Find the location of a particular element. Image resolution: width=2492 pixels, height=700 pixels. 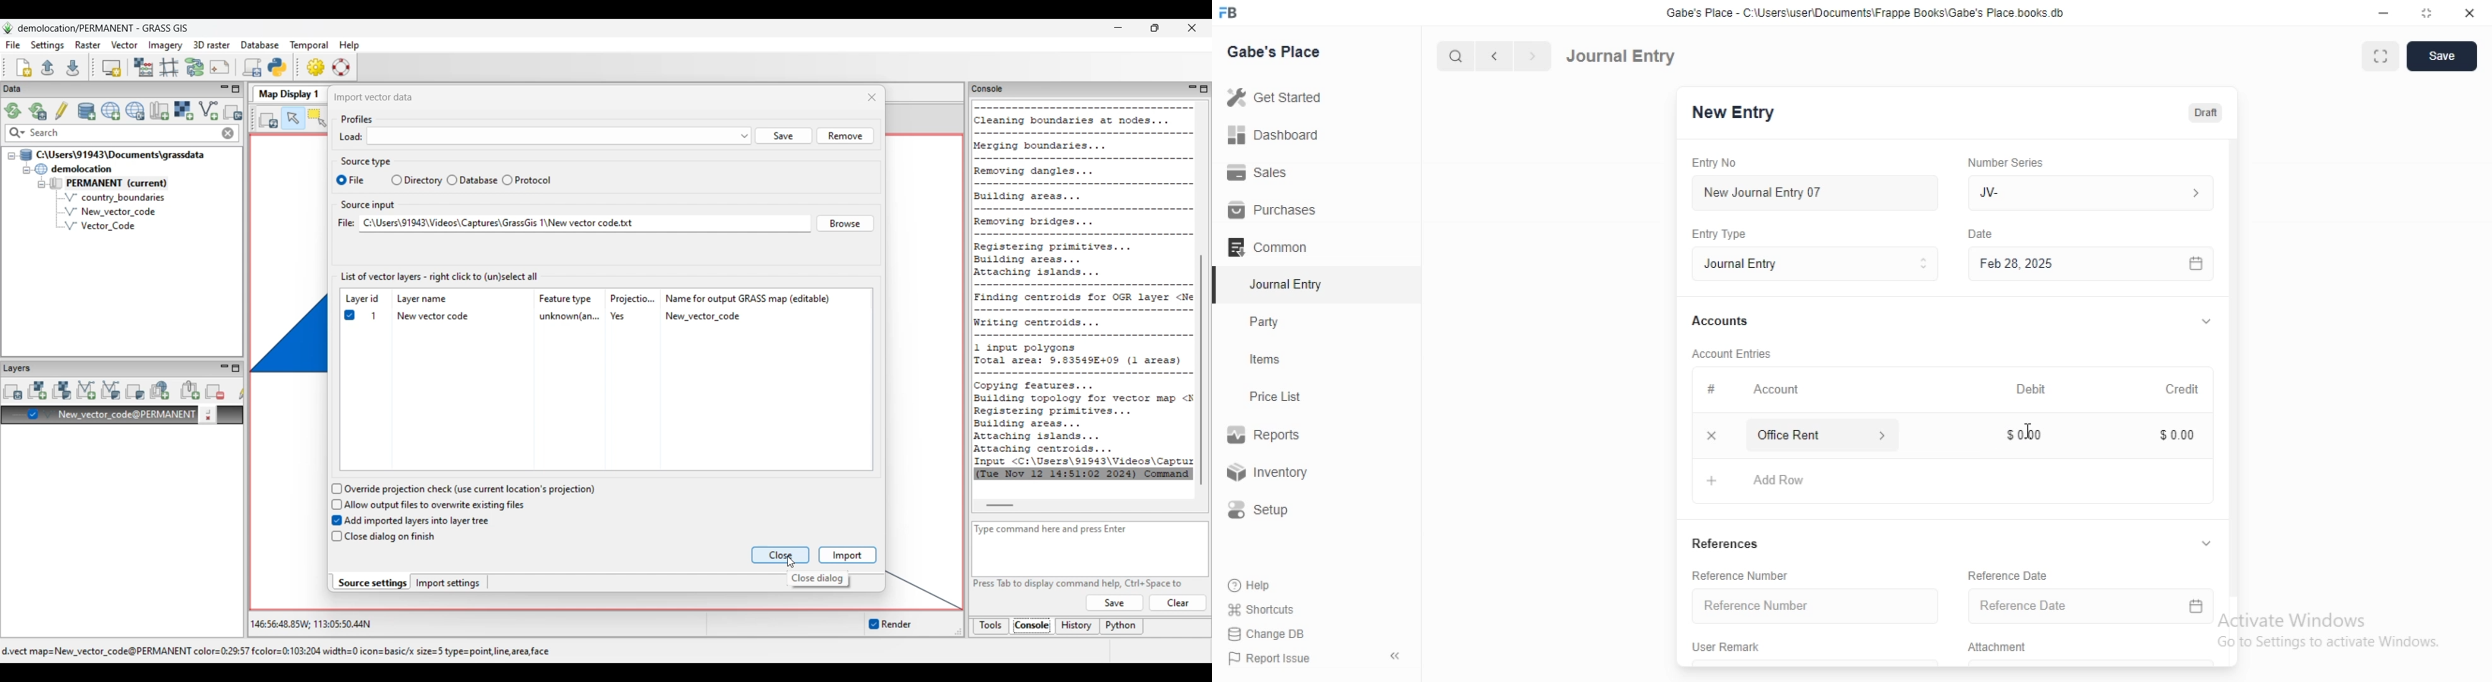

tems is located at coordinates (1273, 360).